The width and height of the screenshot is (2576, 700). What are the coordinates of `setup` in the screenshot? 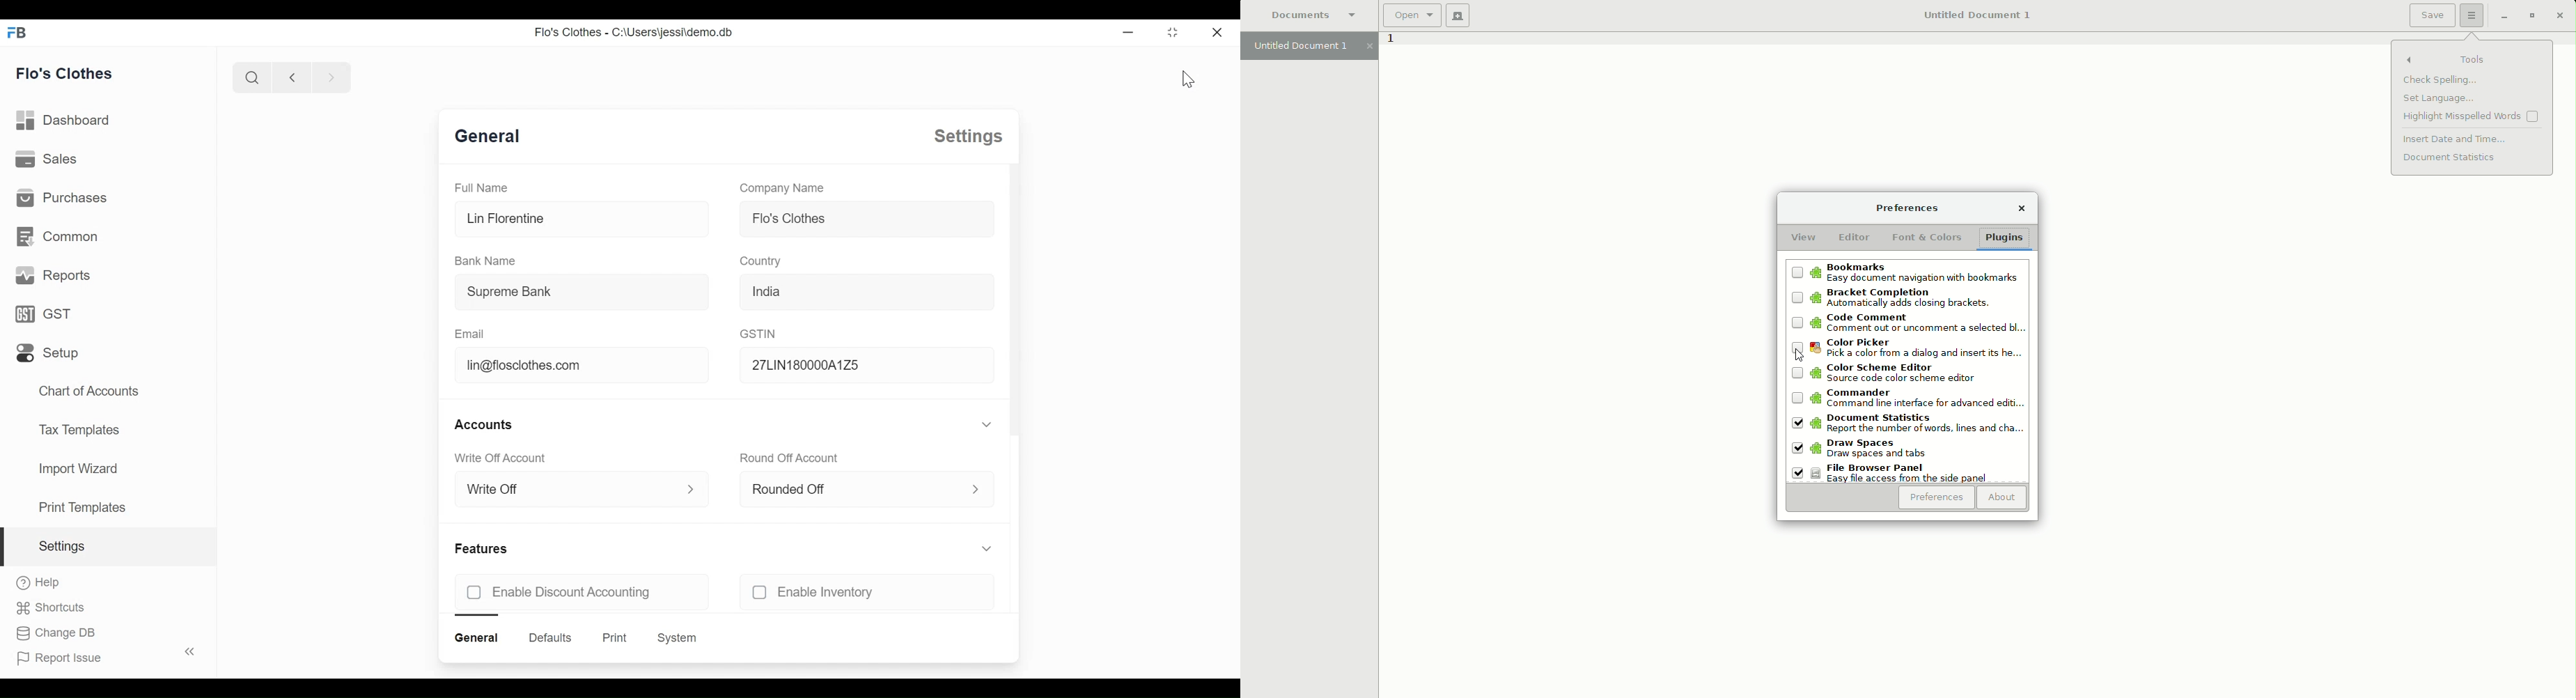 It's located at (48, 354).